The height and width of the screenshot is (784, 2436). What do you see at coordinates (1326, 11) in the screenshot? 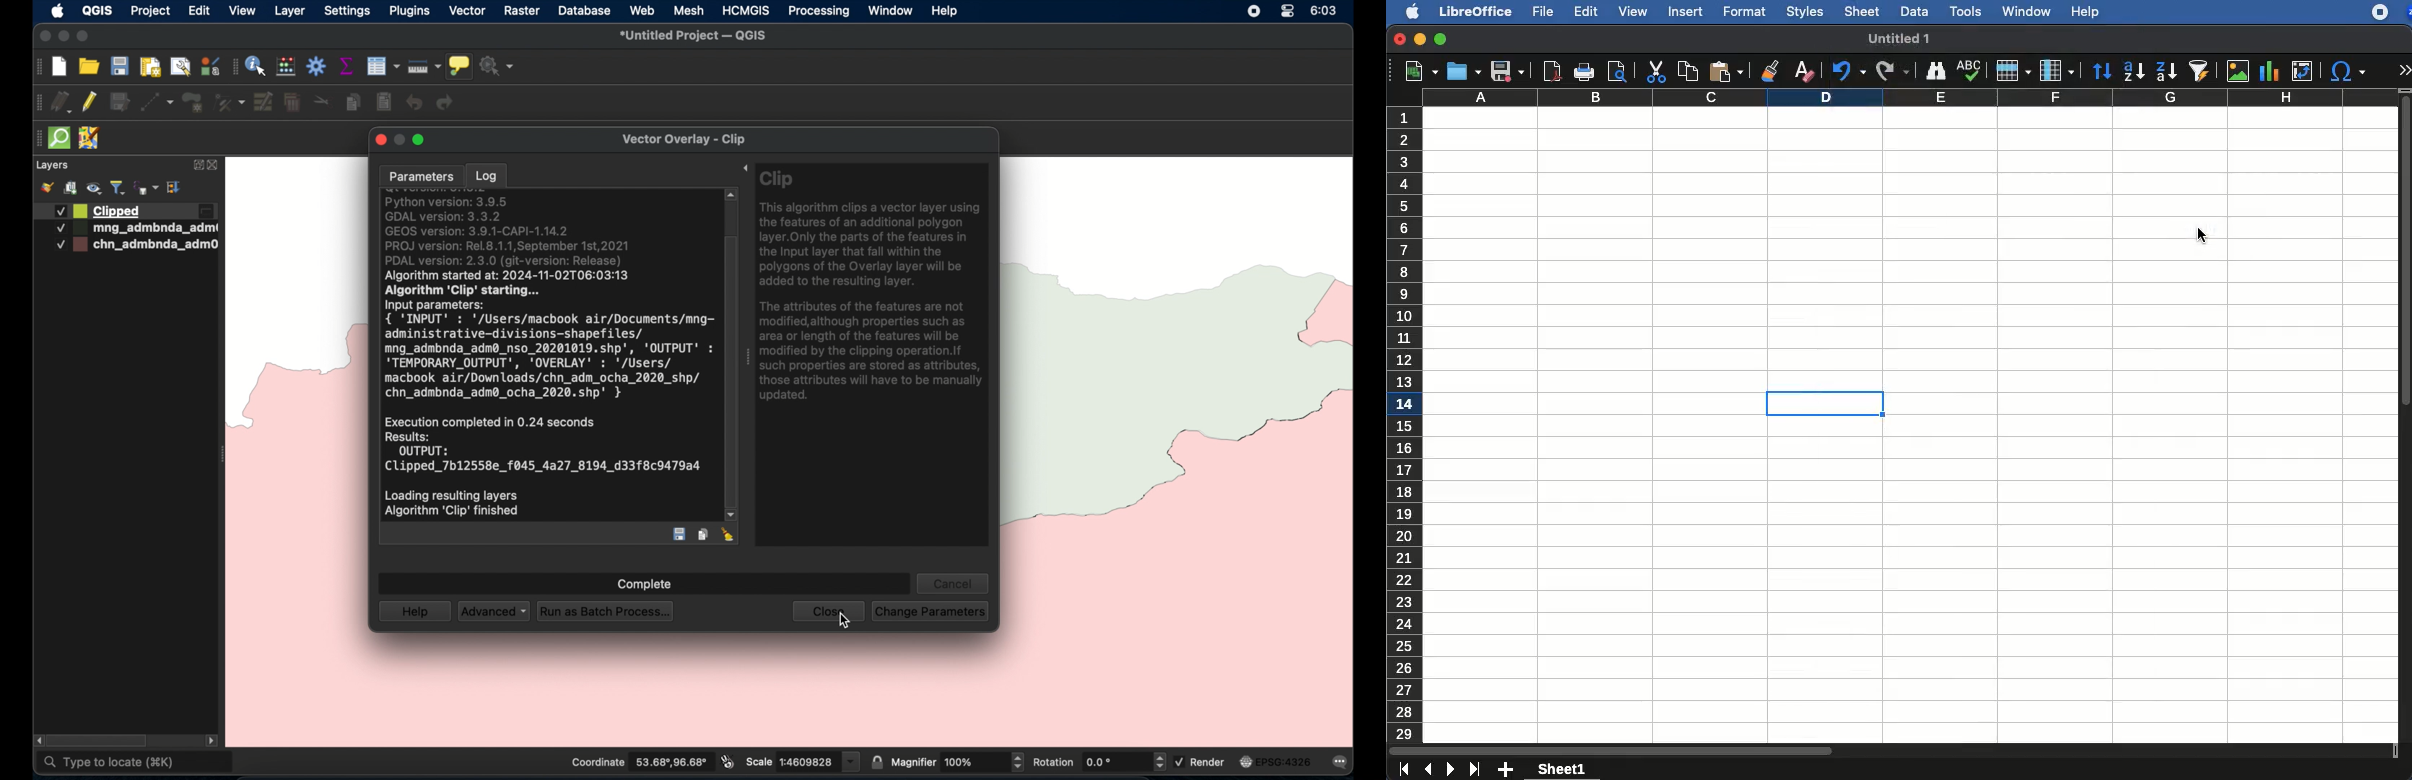
I see `time` at bounding box center [1326, 11].